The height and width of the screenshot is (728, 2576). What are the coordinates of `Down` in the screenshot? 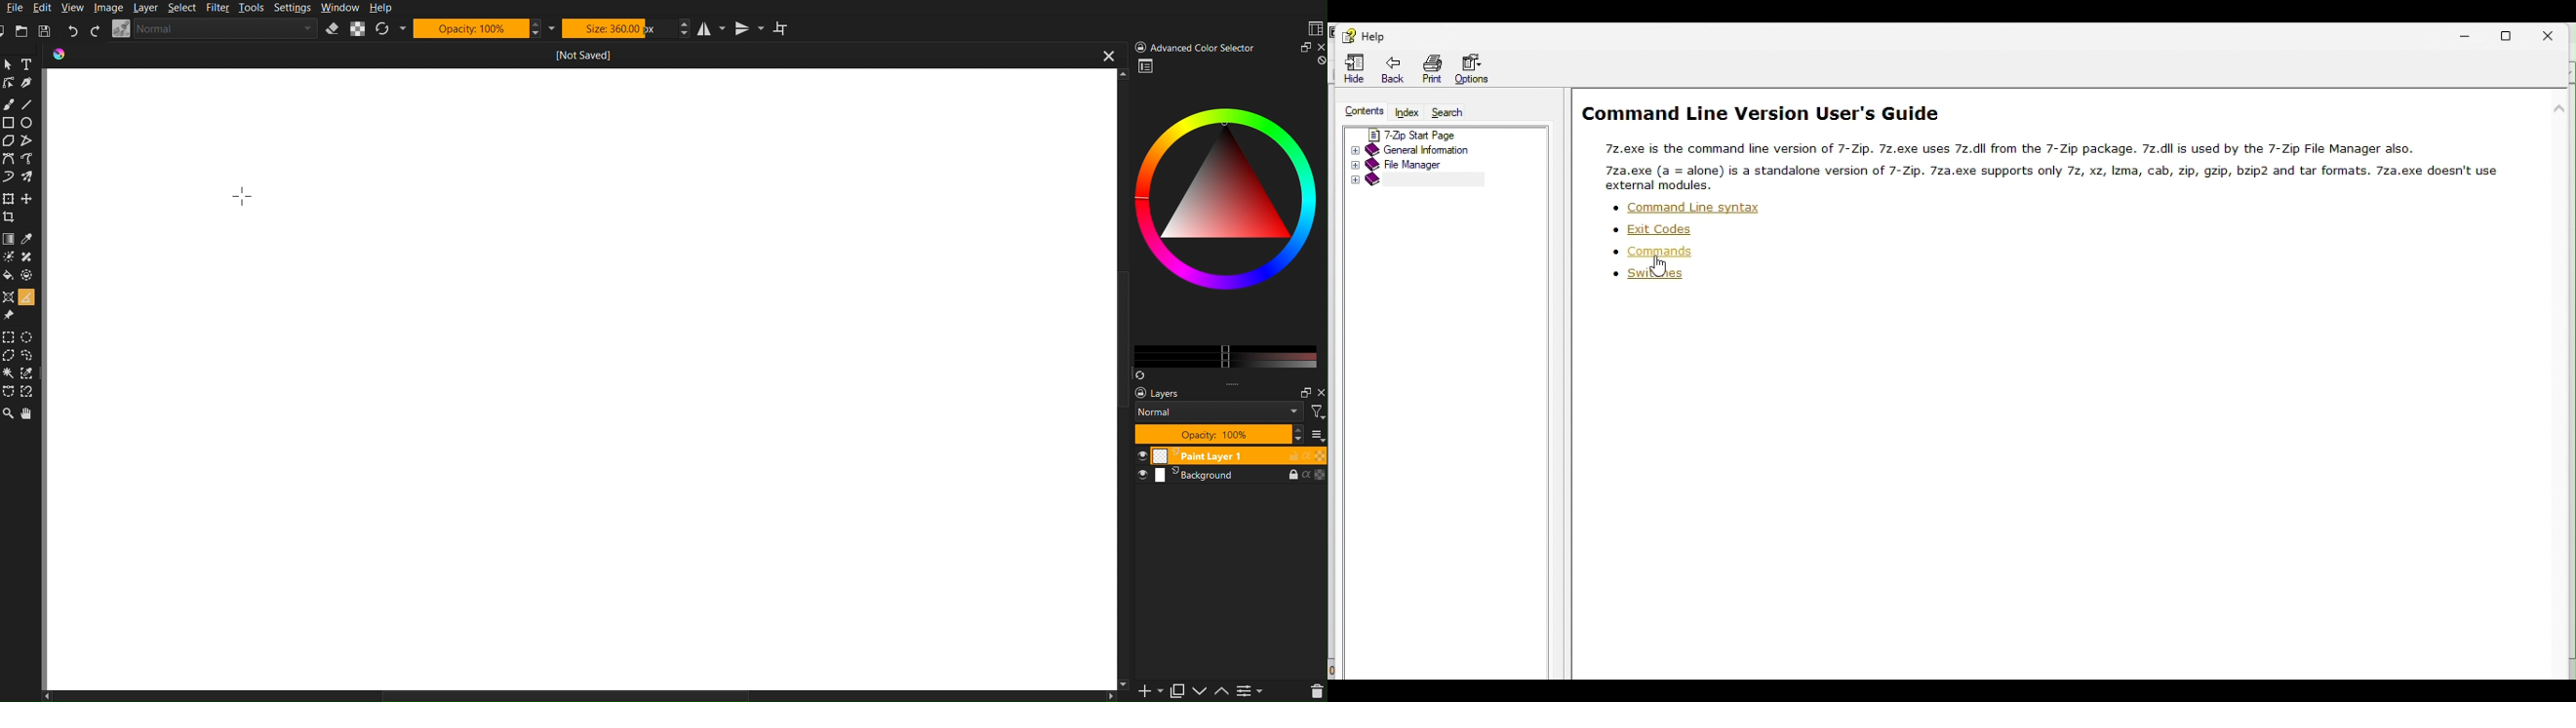 It's located at (1204, 692).